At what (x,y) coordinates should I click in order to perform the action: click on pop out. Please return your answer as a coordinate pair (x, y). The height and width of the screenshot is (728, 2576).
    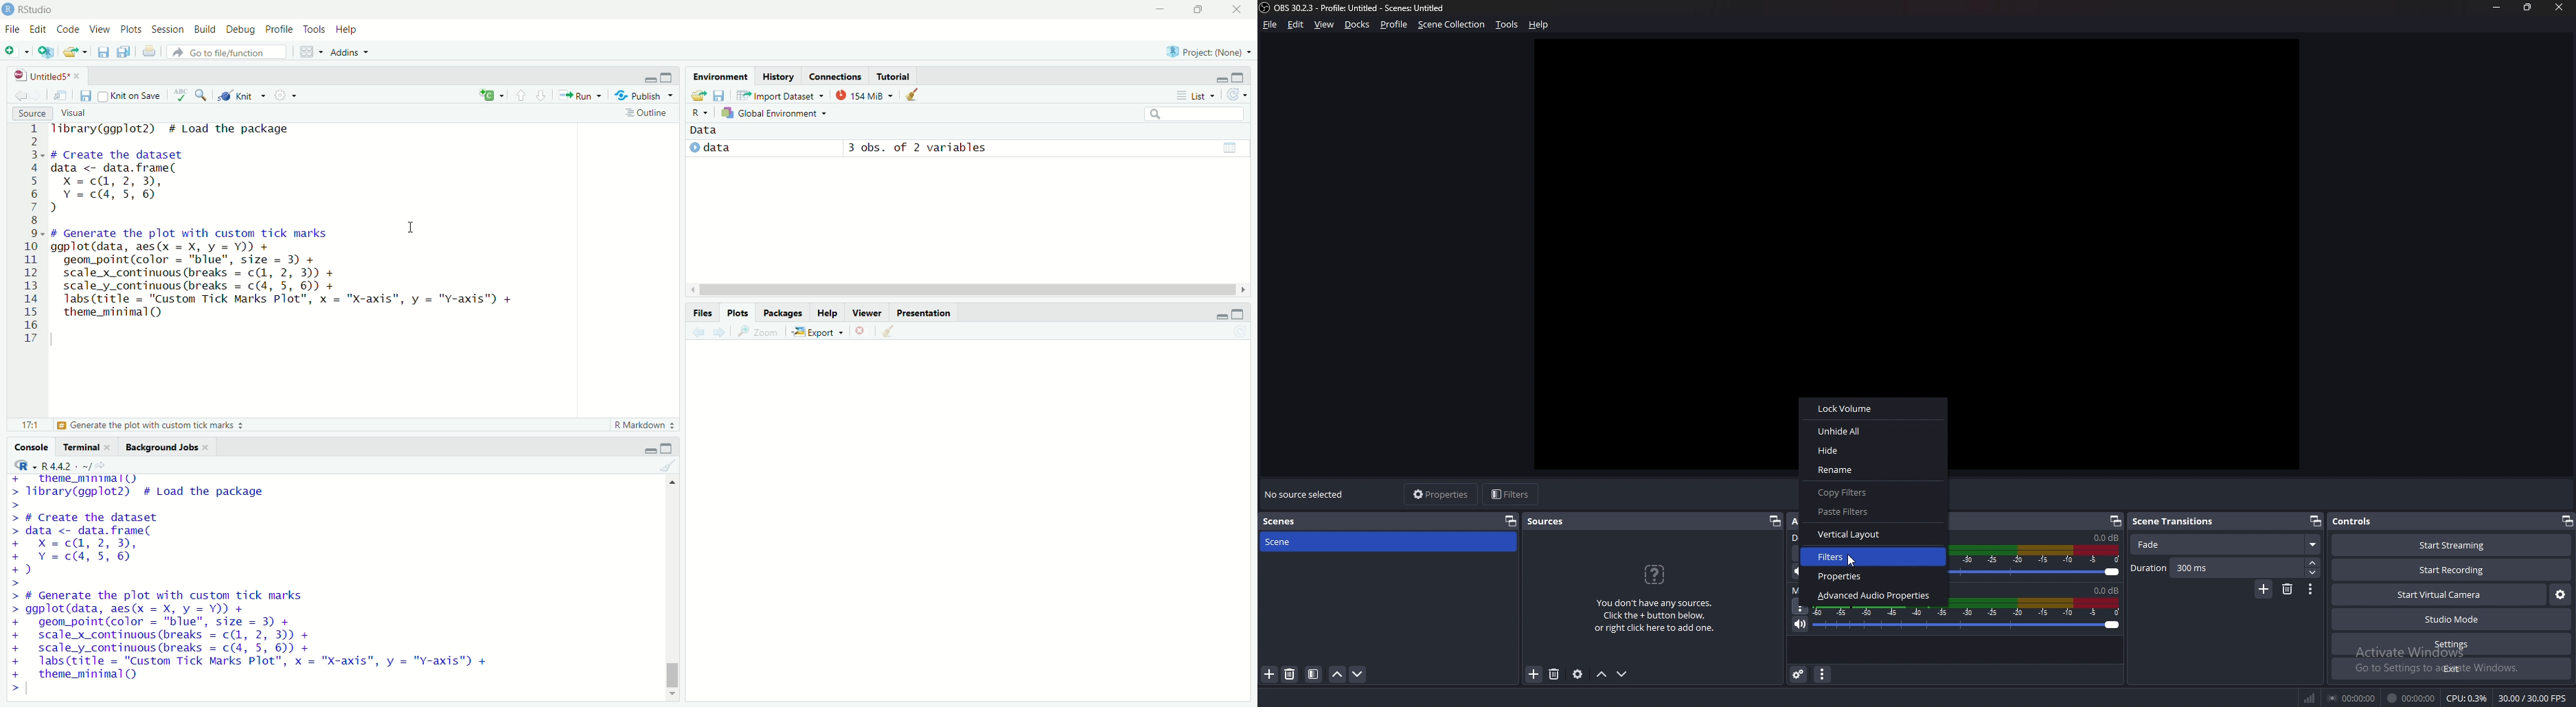
    Looking at the image, I should click on (2115, 521).